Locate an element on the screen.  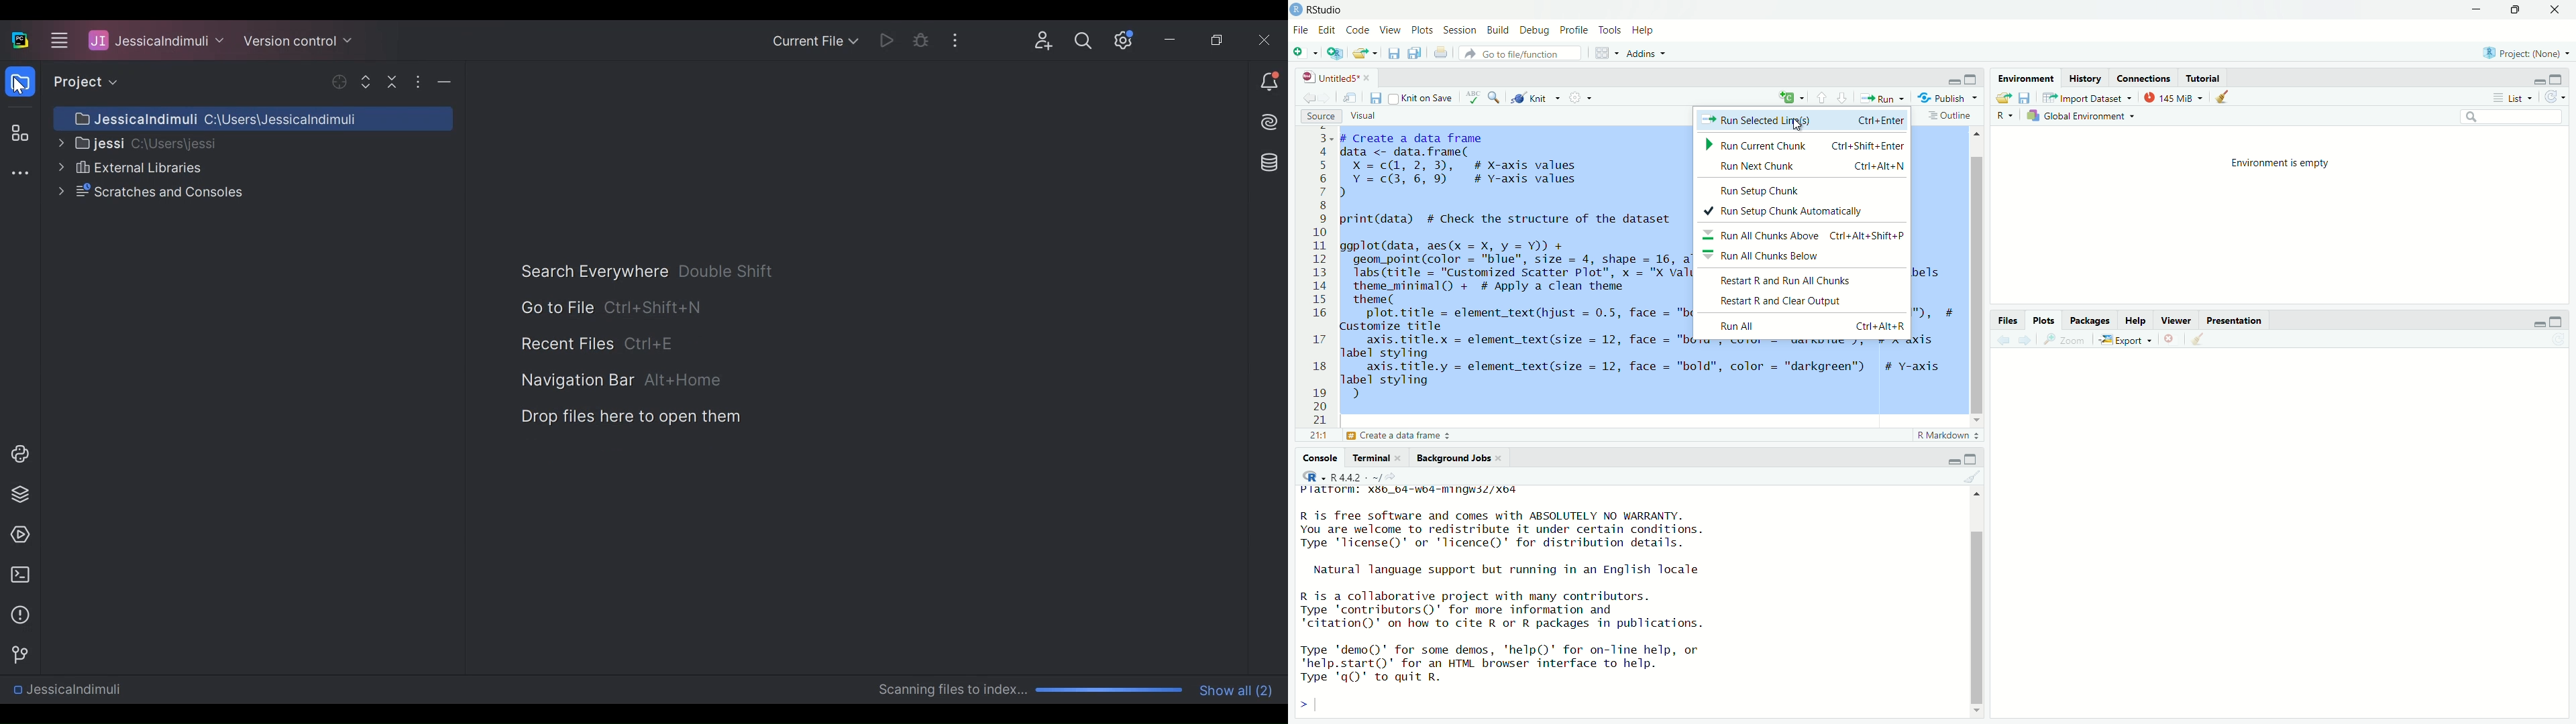
Run is located at coordinates (1881, 98).